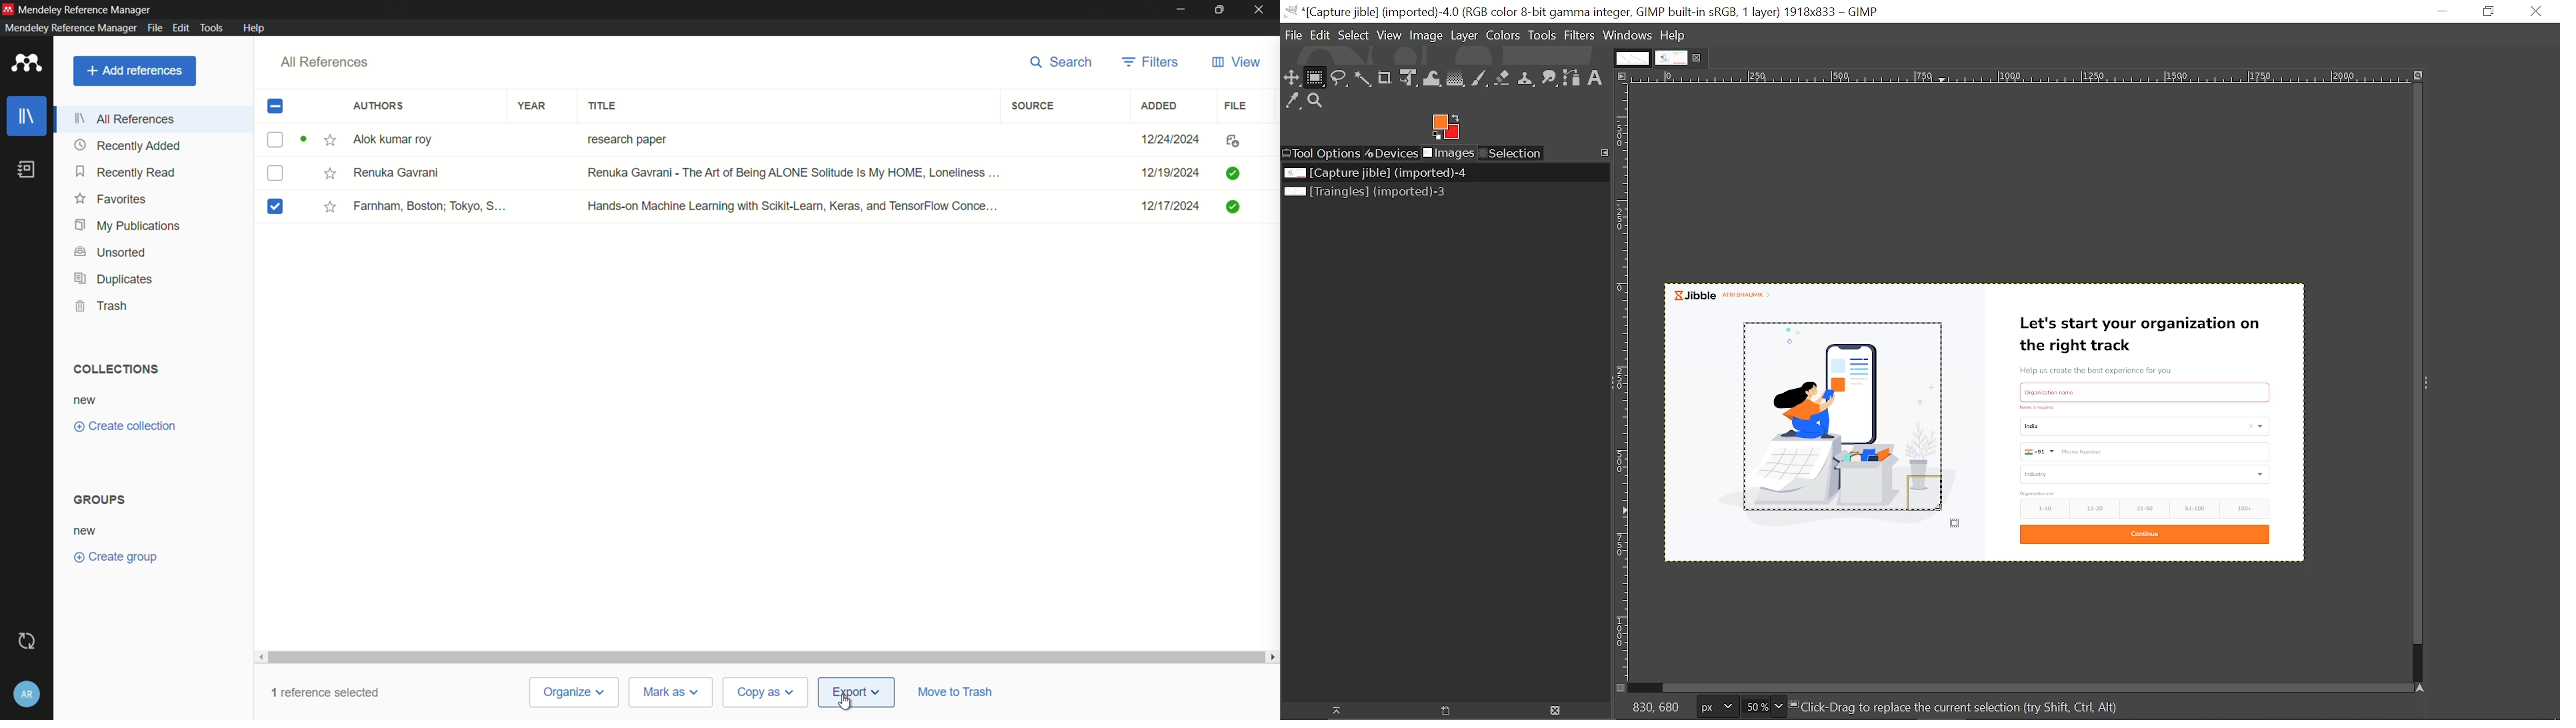 Image resolution: width=2576 pixels, height=728 pixels. Describe the element at coordinates (2537, 11) in the screenshot. I see `Close window` at that location.